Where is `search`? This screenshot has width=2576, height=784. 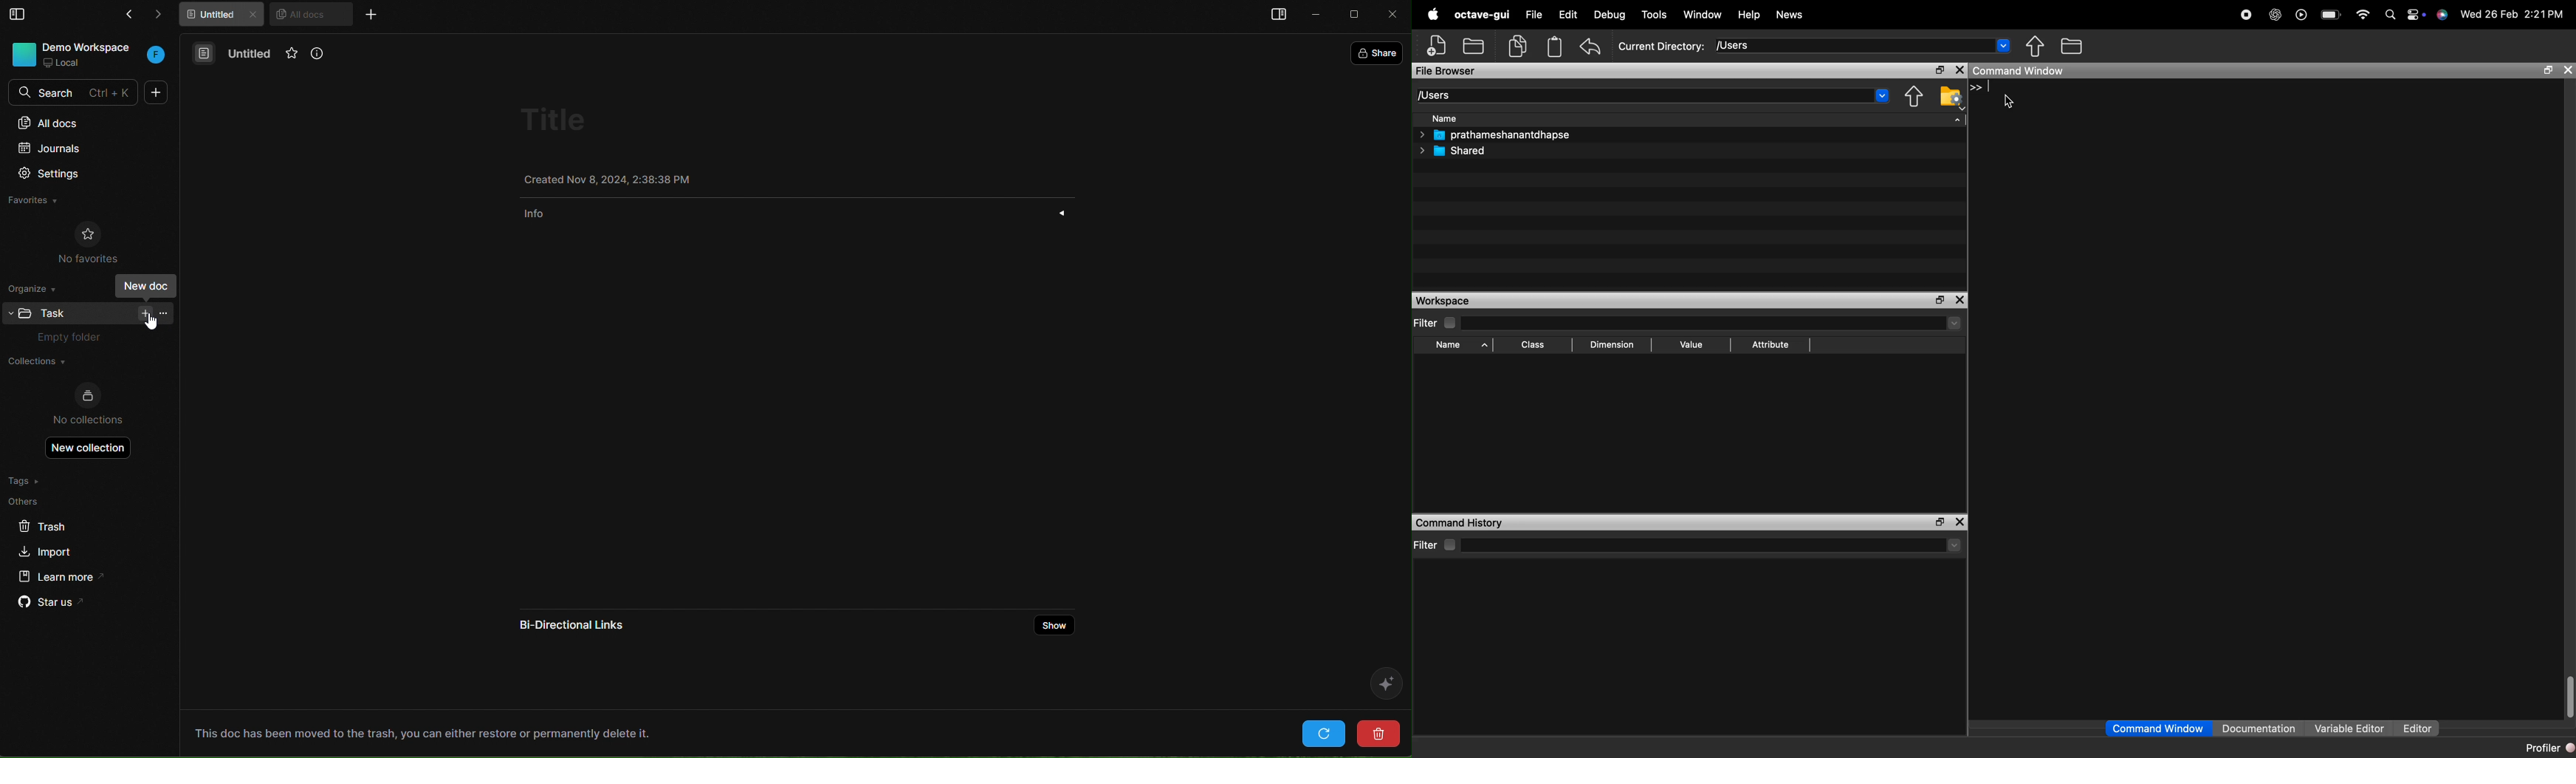 search is located at coordinates (2390, 15).